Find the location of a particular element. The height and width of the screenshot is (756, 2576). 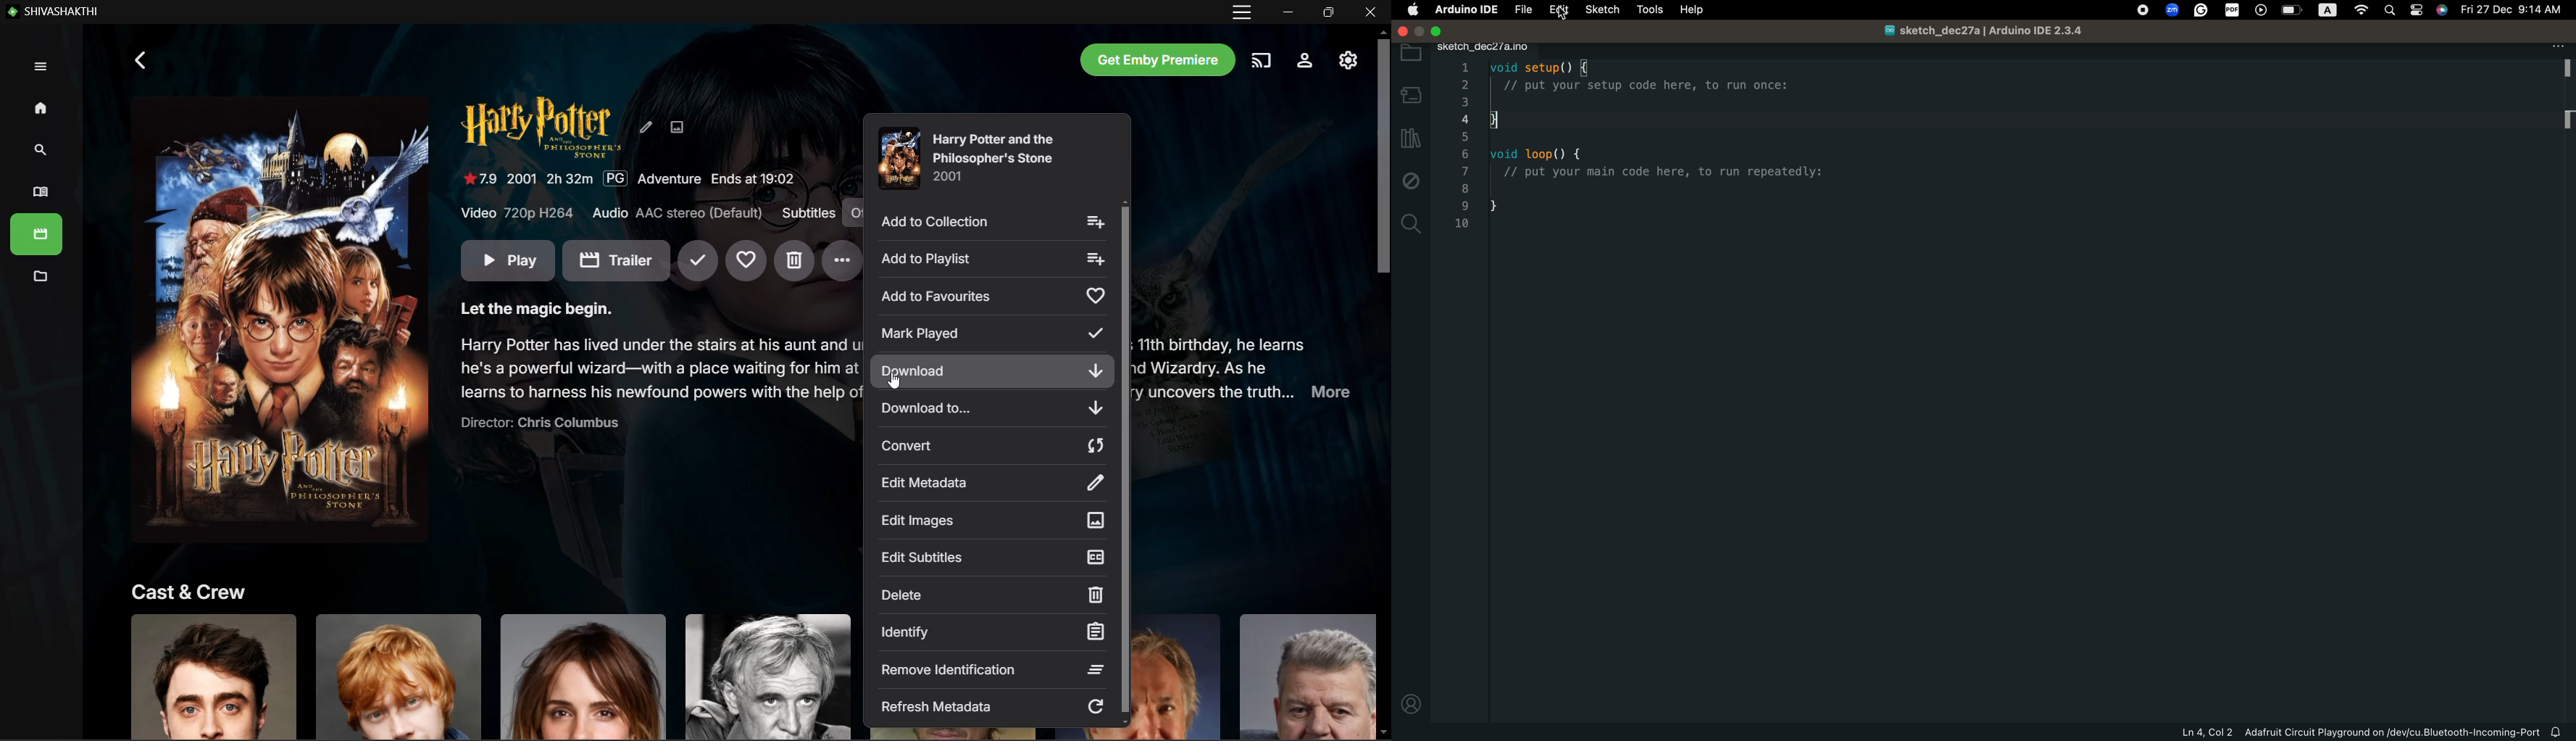

Edit Image is located at coordinates (677, 126).